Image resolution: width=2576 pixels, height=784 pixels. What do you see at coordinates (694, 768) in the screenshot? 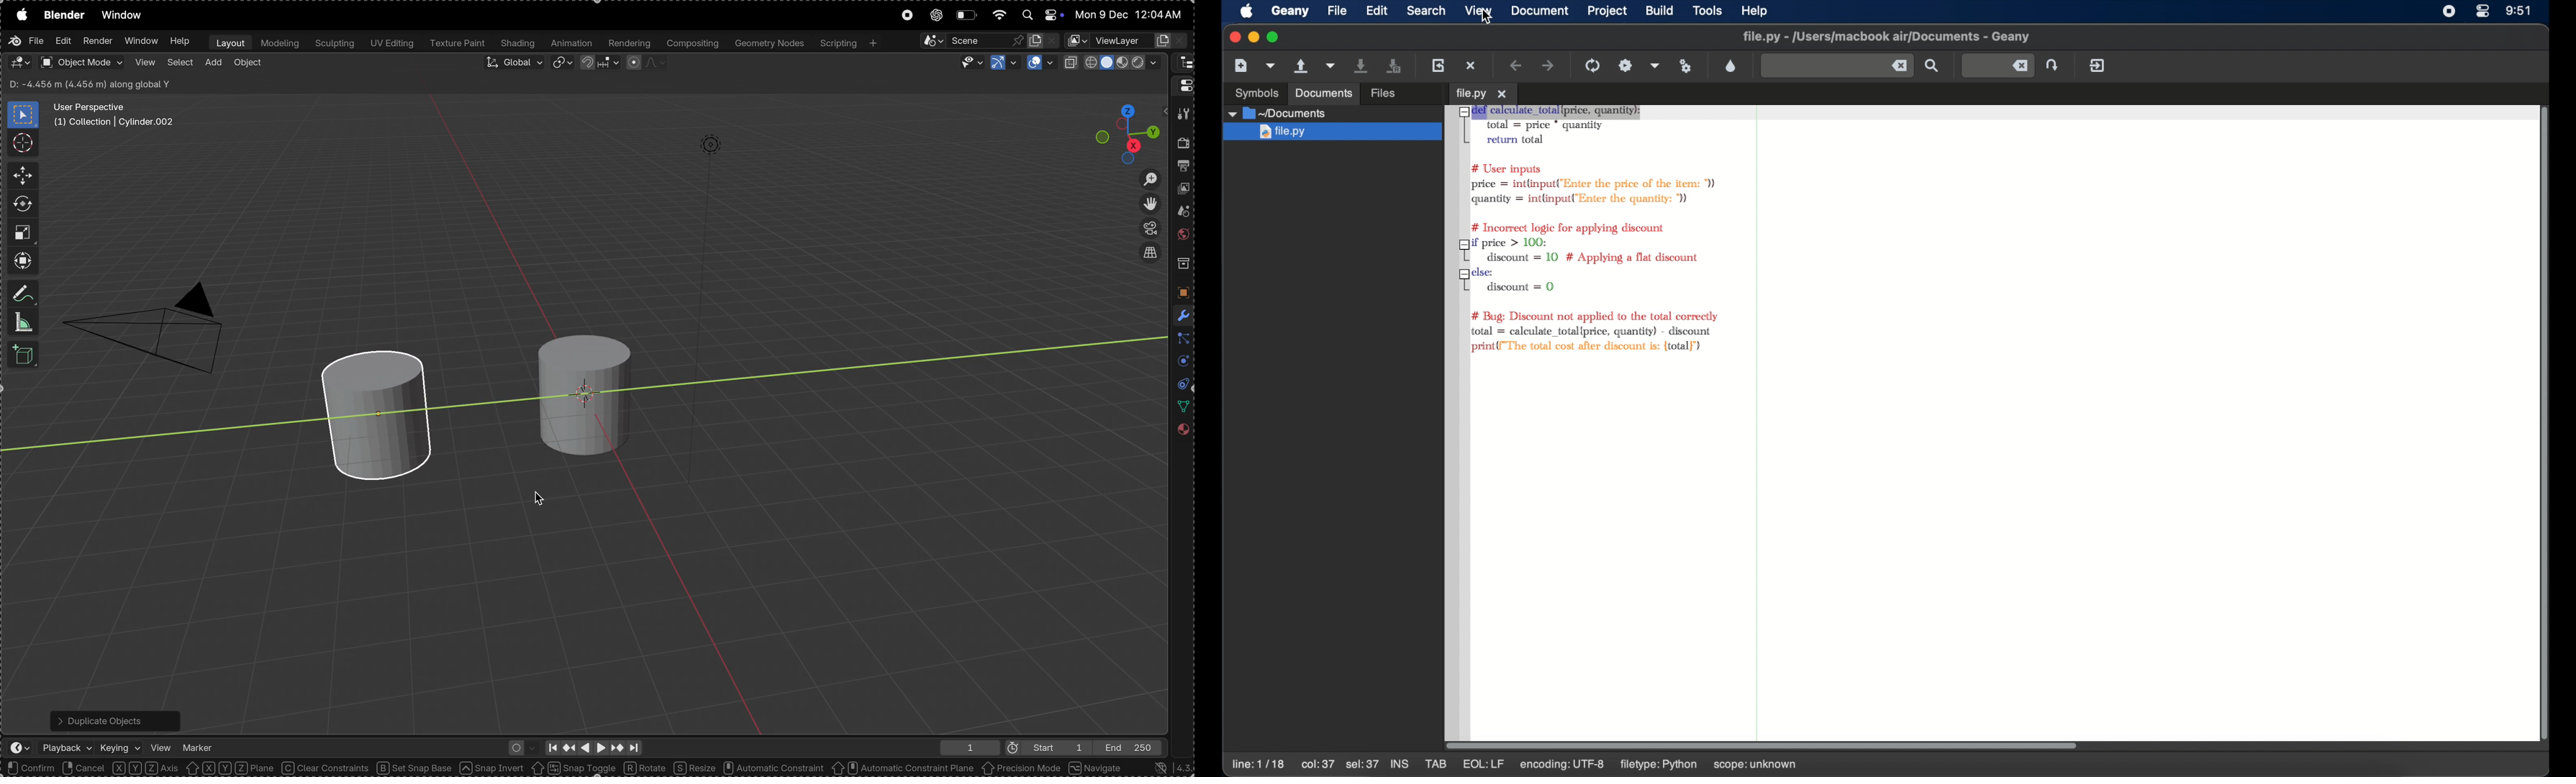
I see `resize` at bounding box center [694, 768].